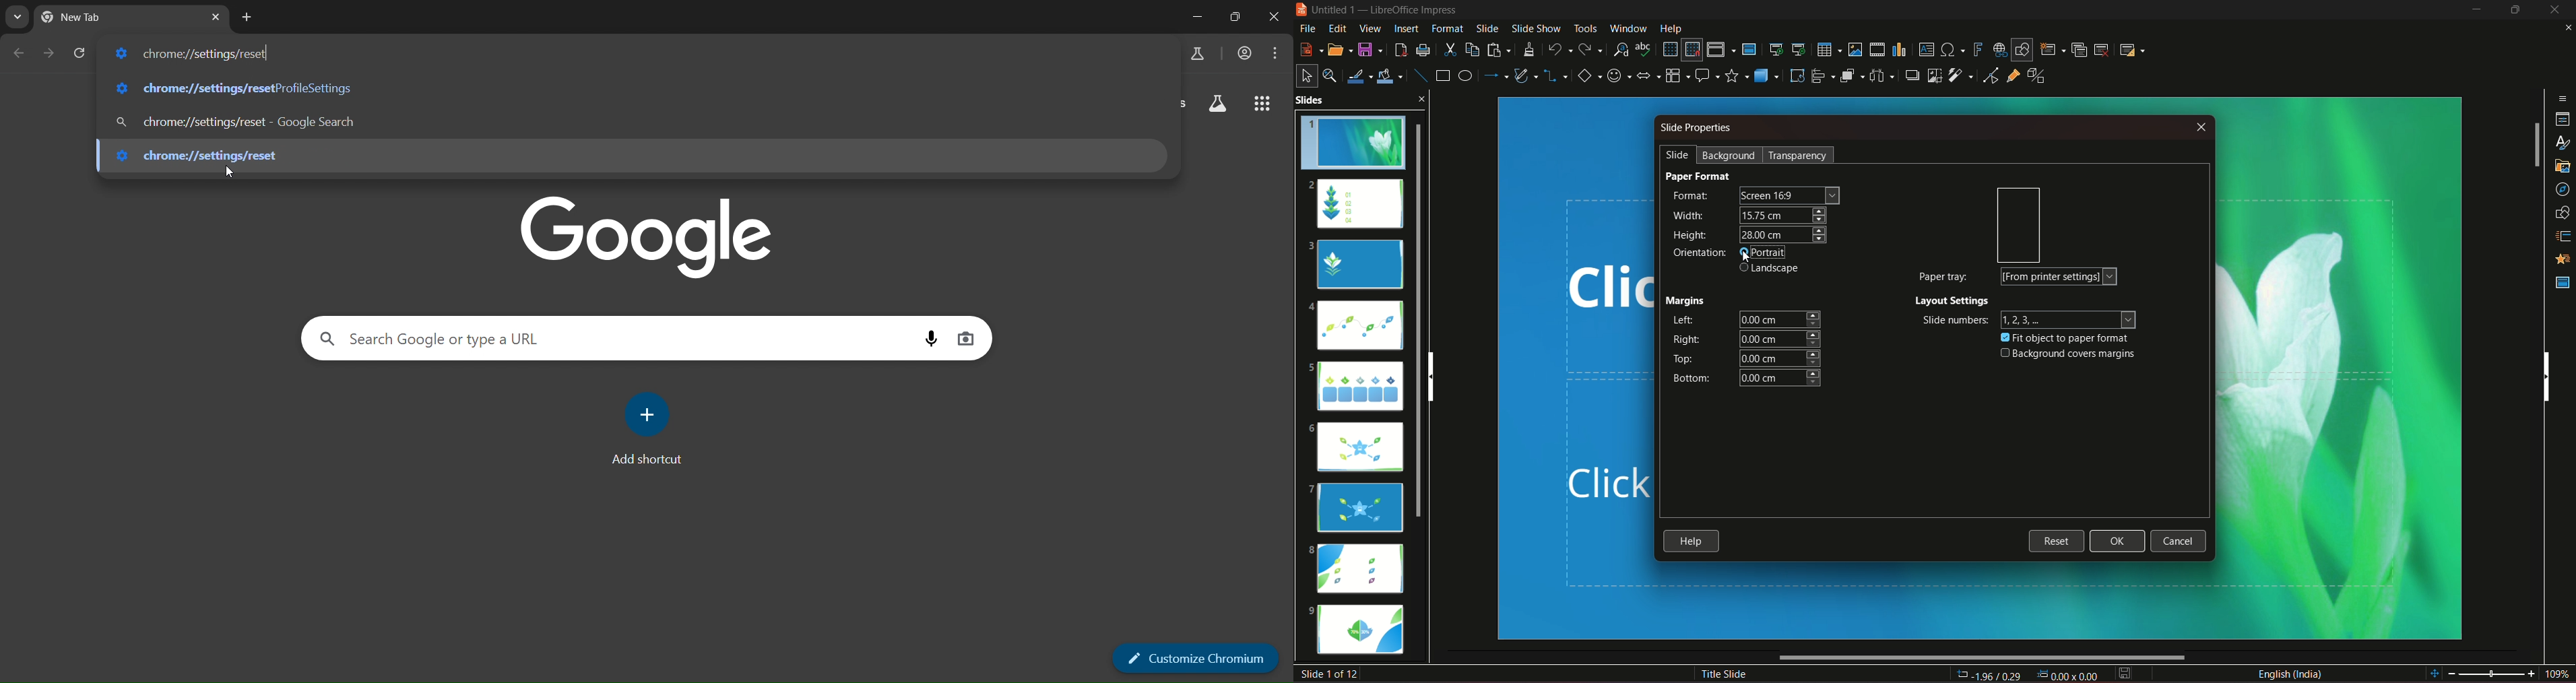 This screenshot has height=700, width=2576. What do you see at coordinates (1238, 16) in the screenshot?
I see `Maximize` at bounding box center [1238, 16].